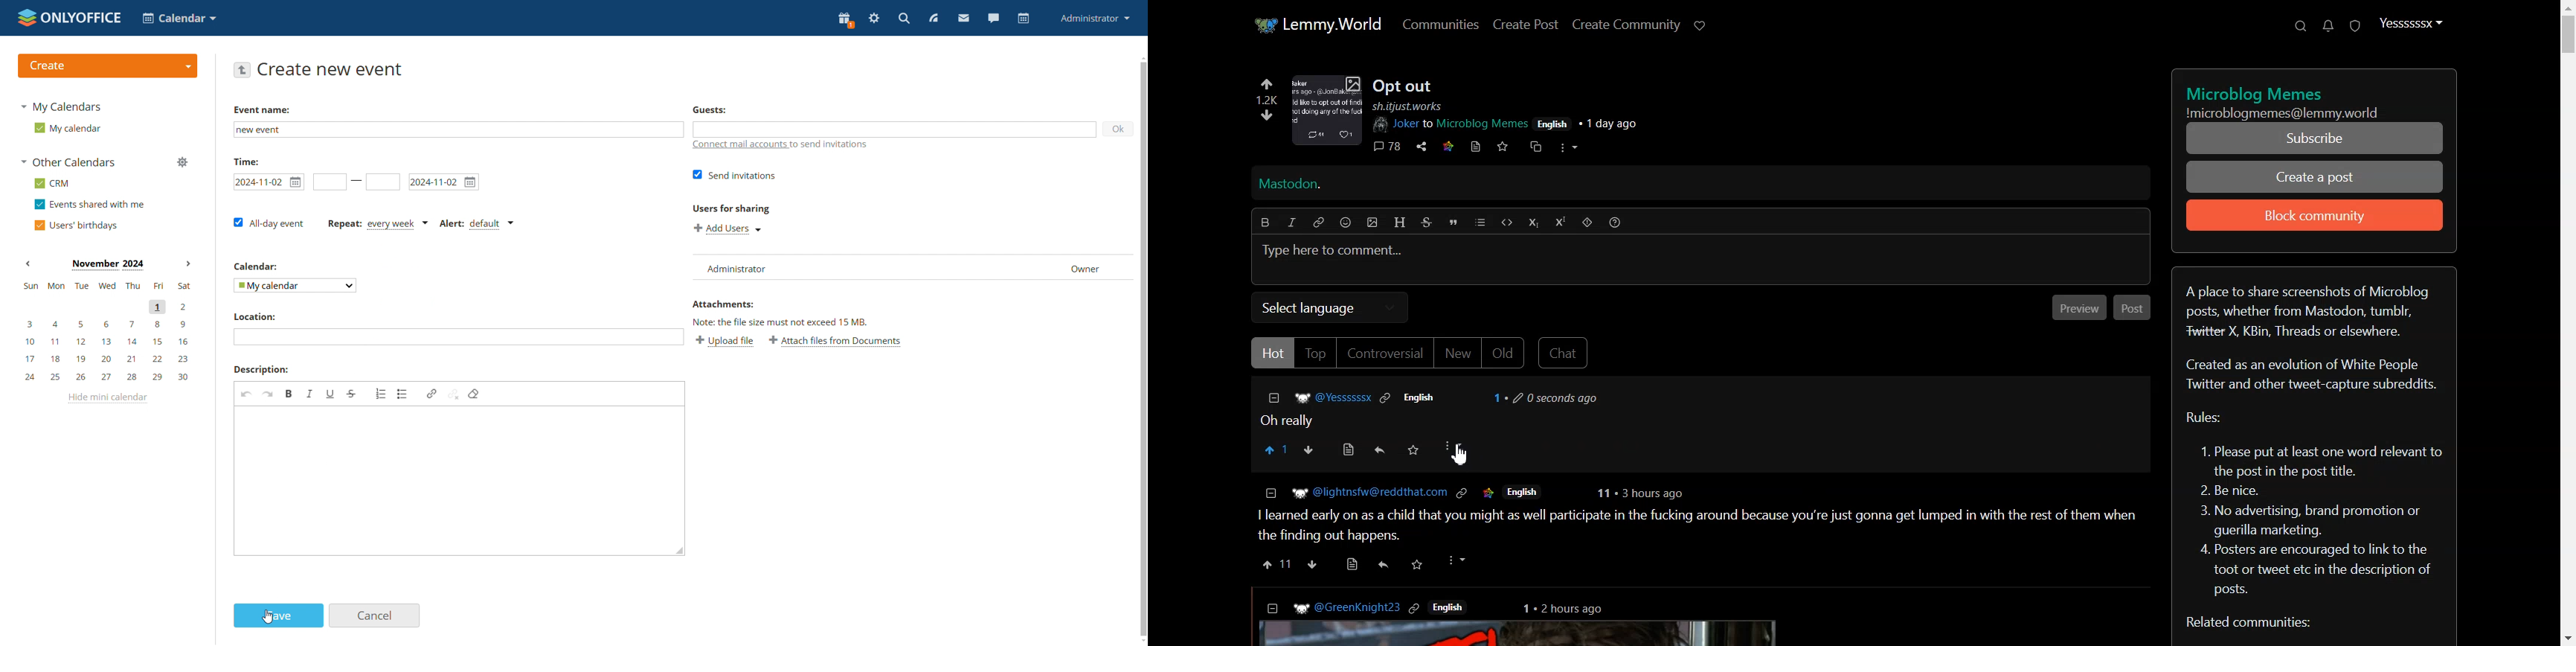 The height and width of the screenshot is (672, 2576). Describe the element at coordinates (267, 617) in the screenshot. I see `cursor` at that location.